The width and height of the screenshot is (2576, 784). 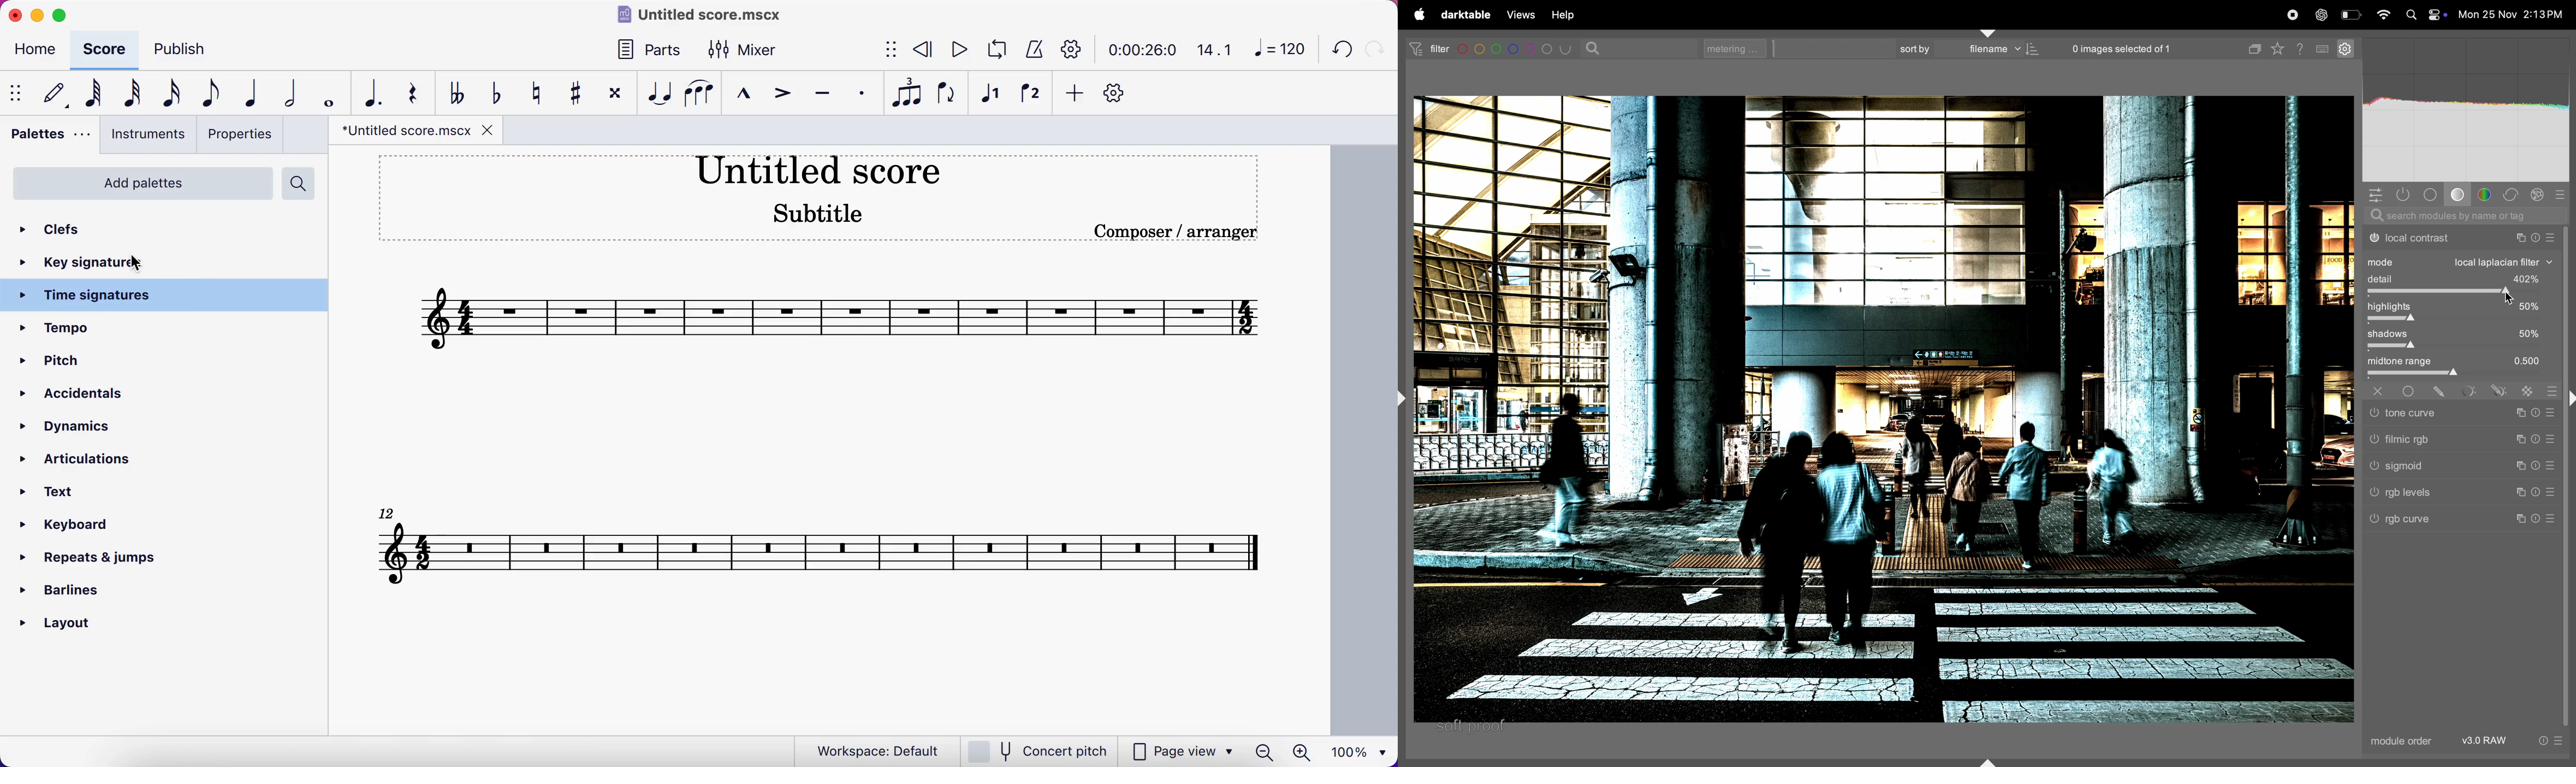 What do you see at coordinates (2374, 440) in the screenshot?
I see `filmic rgb switched off` at bounding box center [2374, 440].